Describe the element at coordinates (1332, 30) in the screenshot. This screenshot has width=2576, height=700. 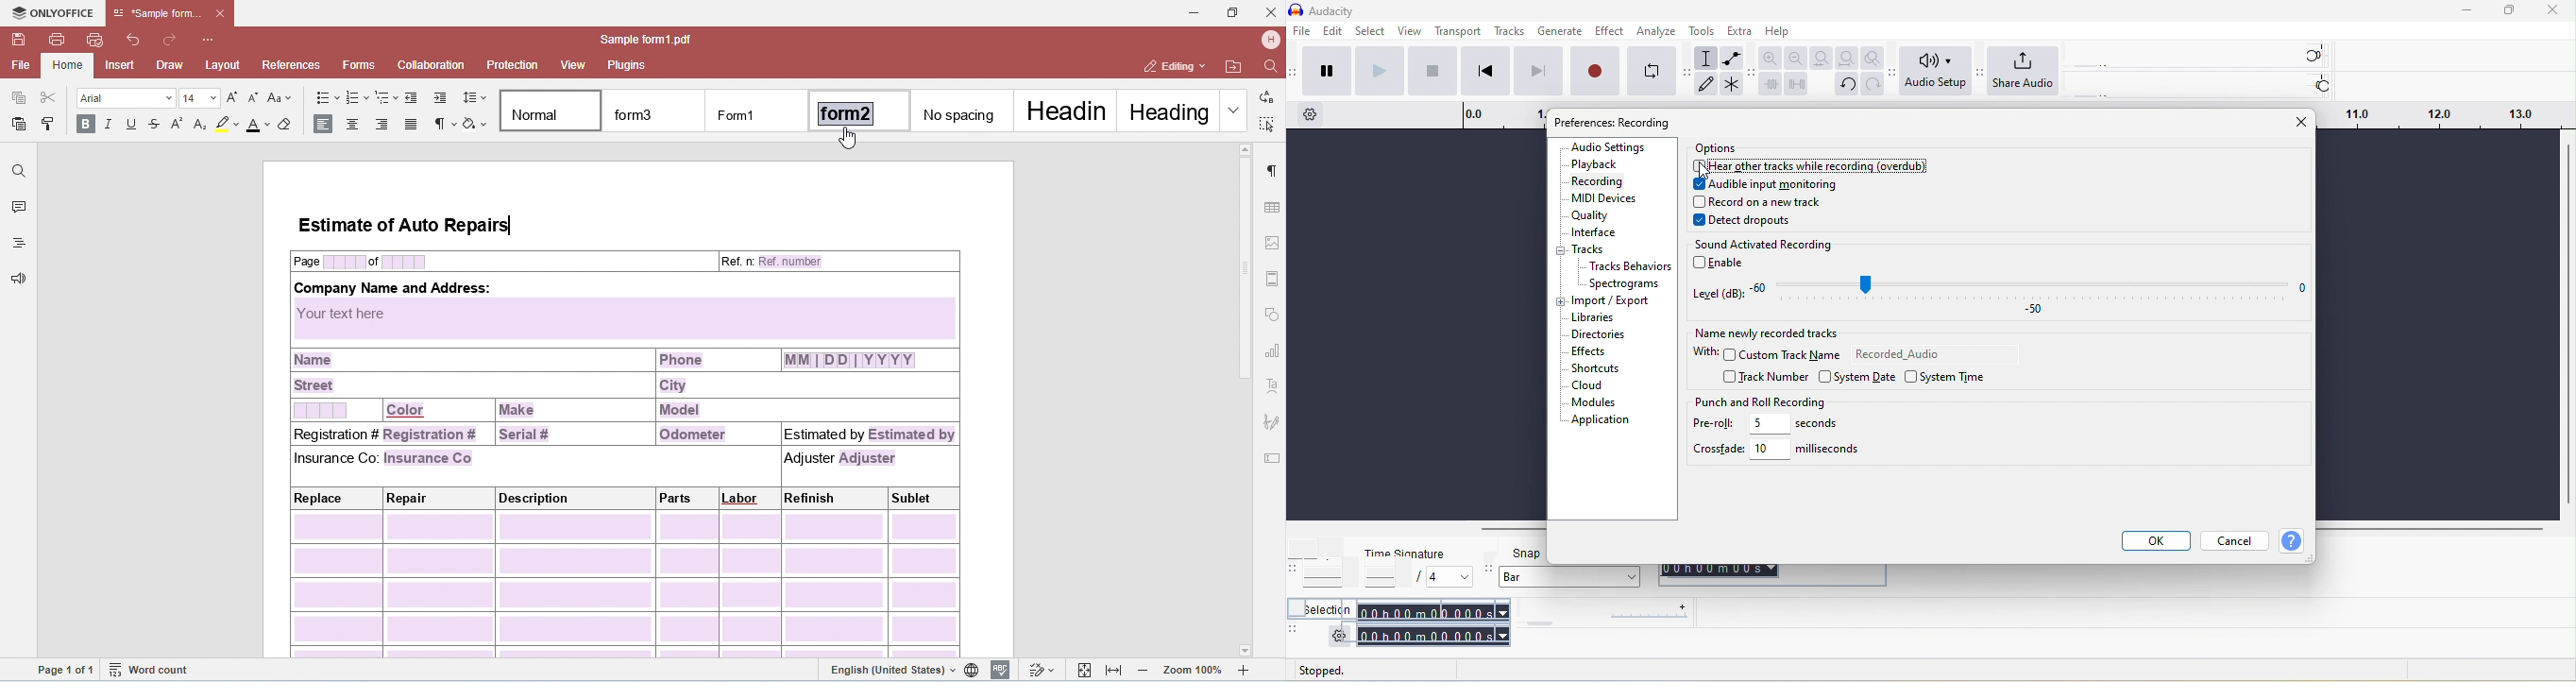
I see `edit` at that location.